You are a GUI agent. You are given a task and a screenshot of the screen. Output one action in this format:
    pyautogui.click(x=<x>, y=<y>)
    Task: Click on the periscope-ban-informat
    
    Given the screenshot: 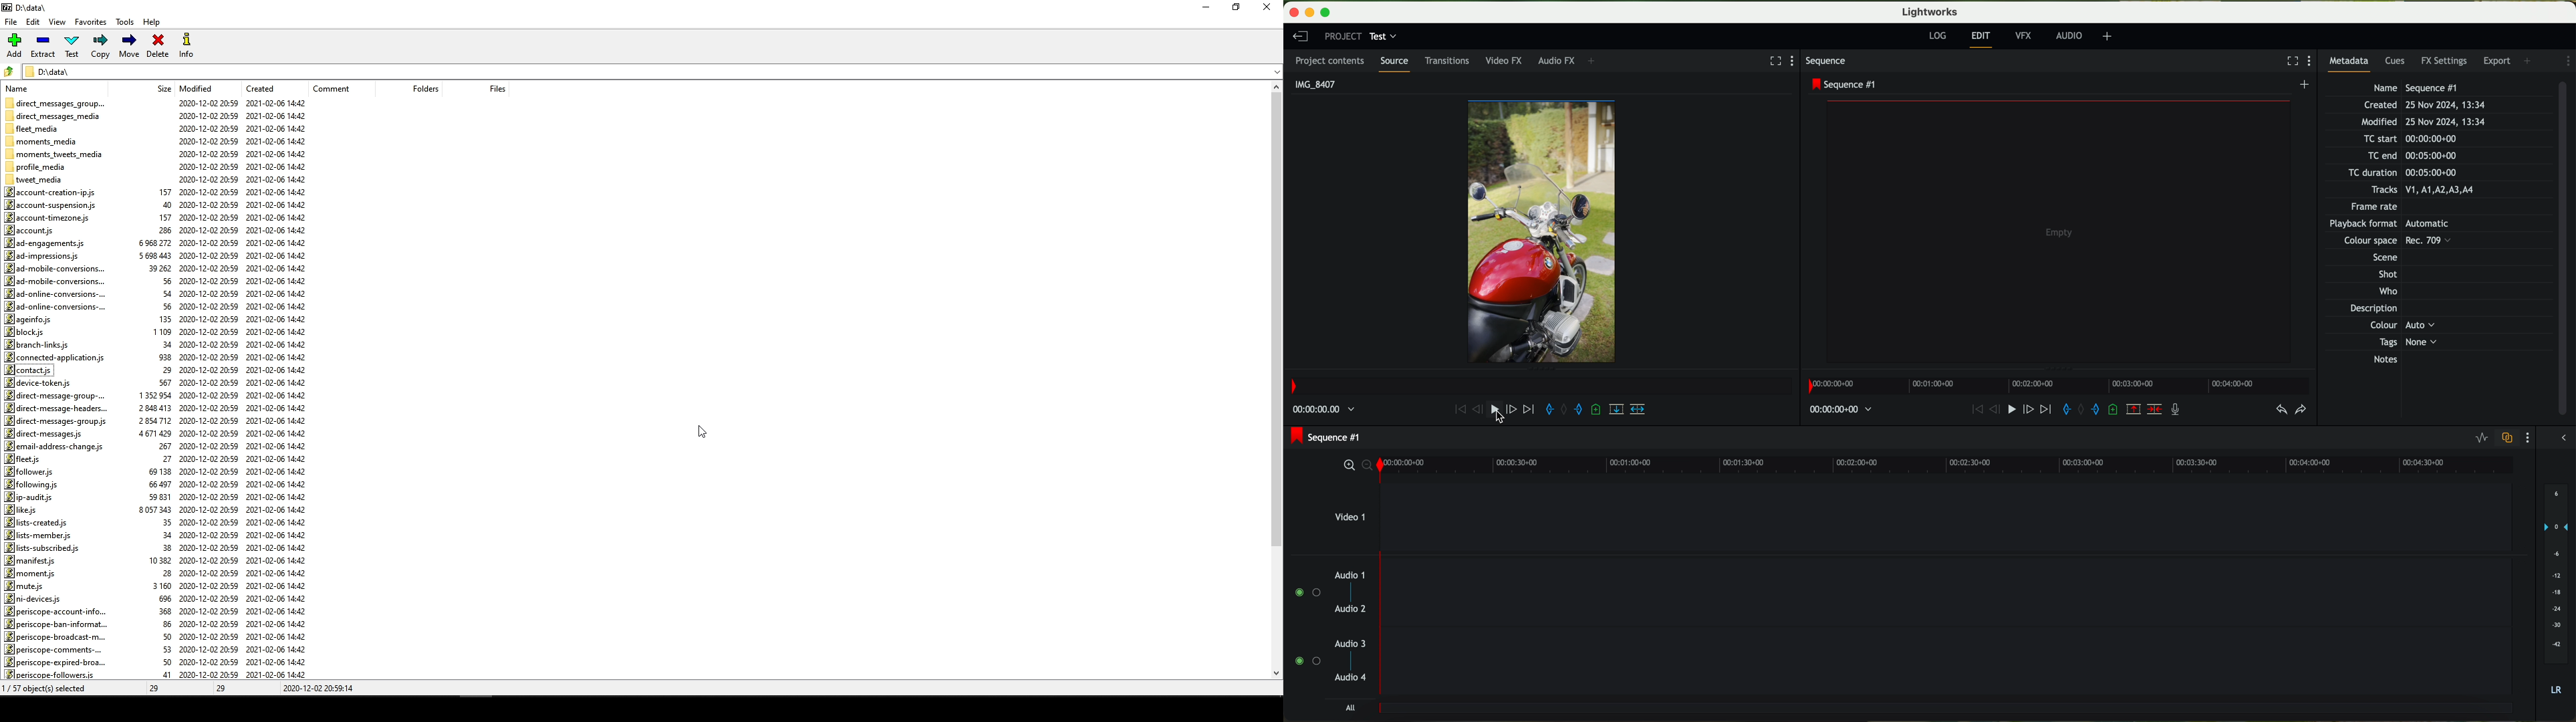 What is the action you would take?
    pyautogui.click(x=61, y=623)
    